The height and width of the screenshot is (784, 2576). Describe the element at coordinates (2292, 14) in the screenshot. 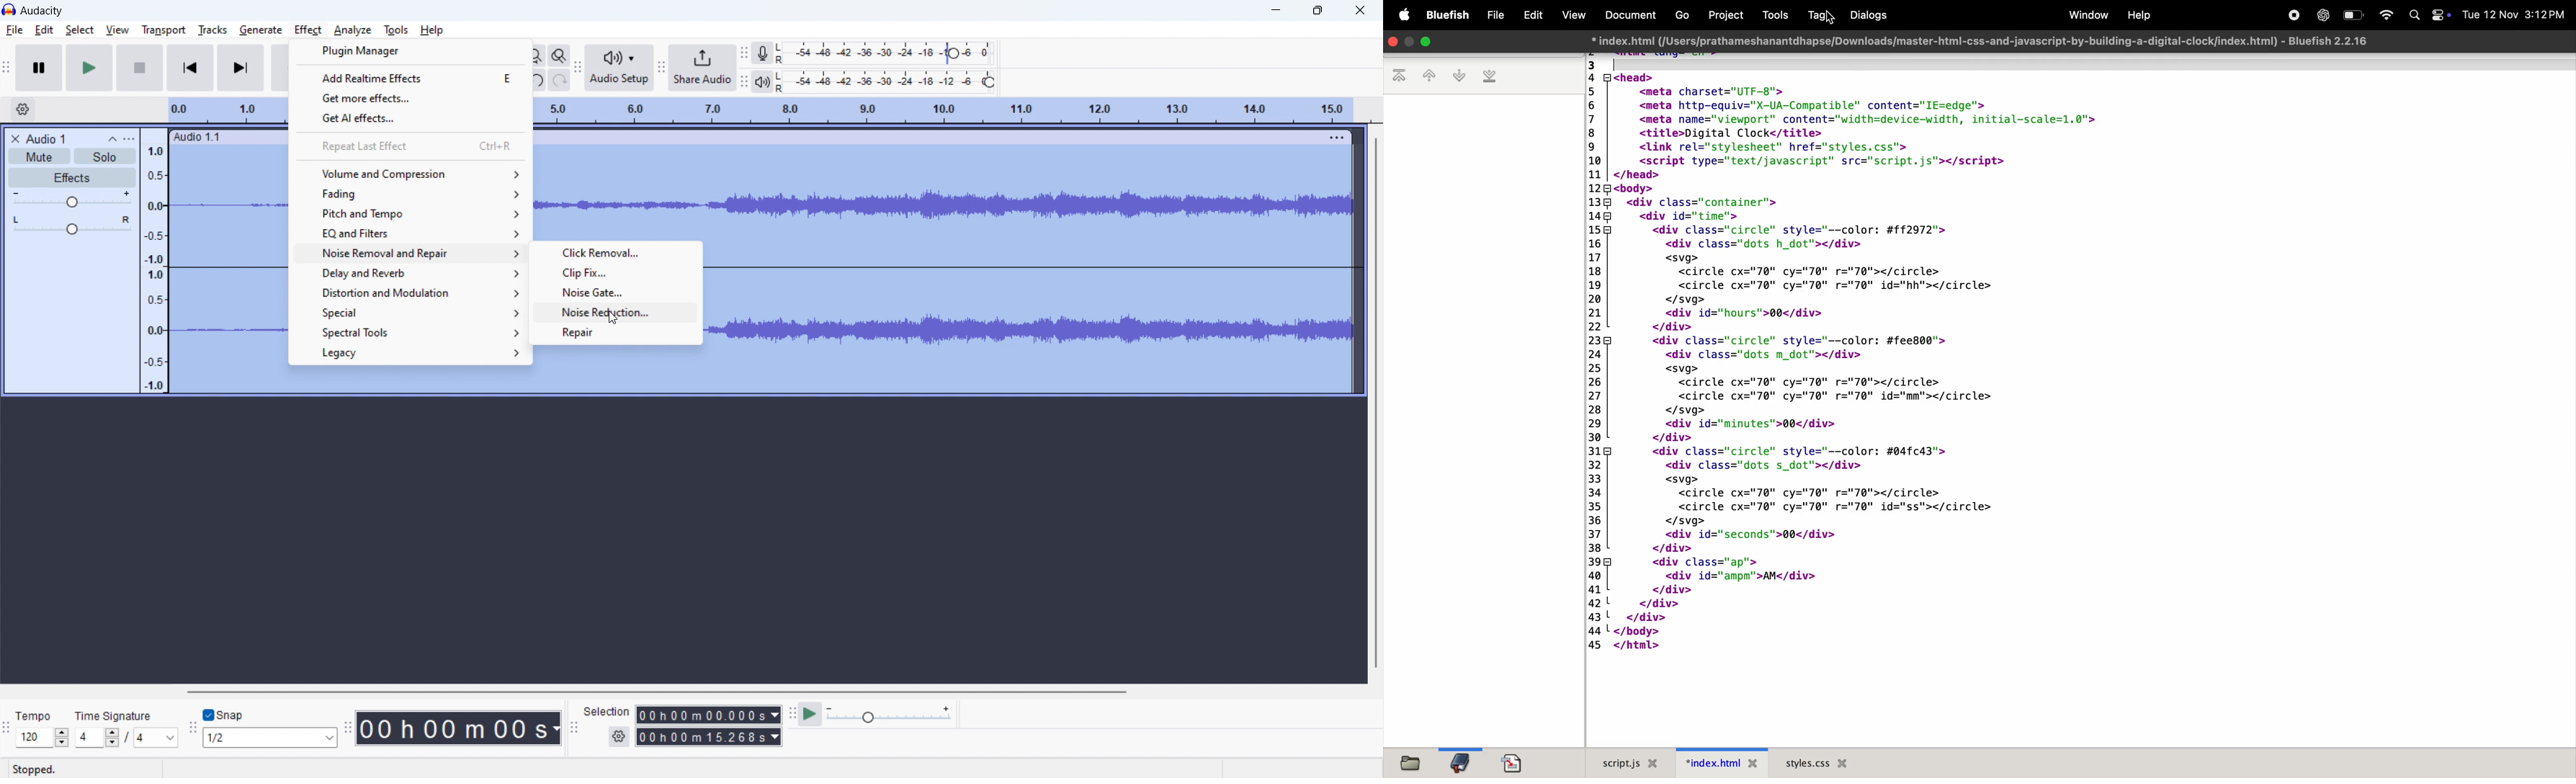

I see `record` at that location.